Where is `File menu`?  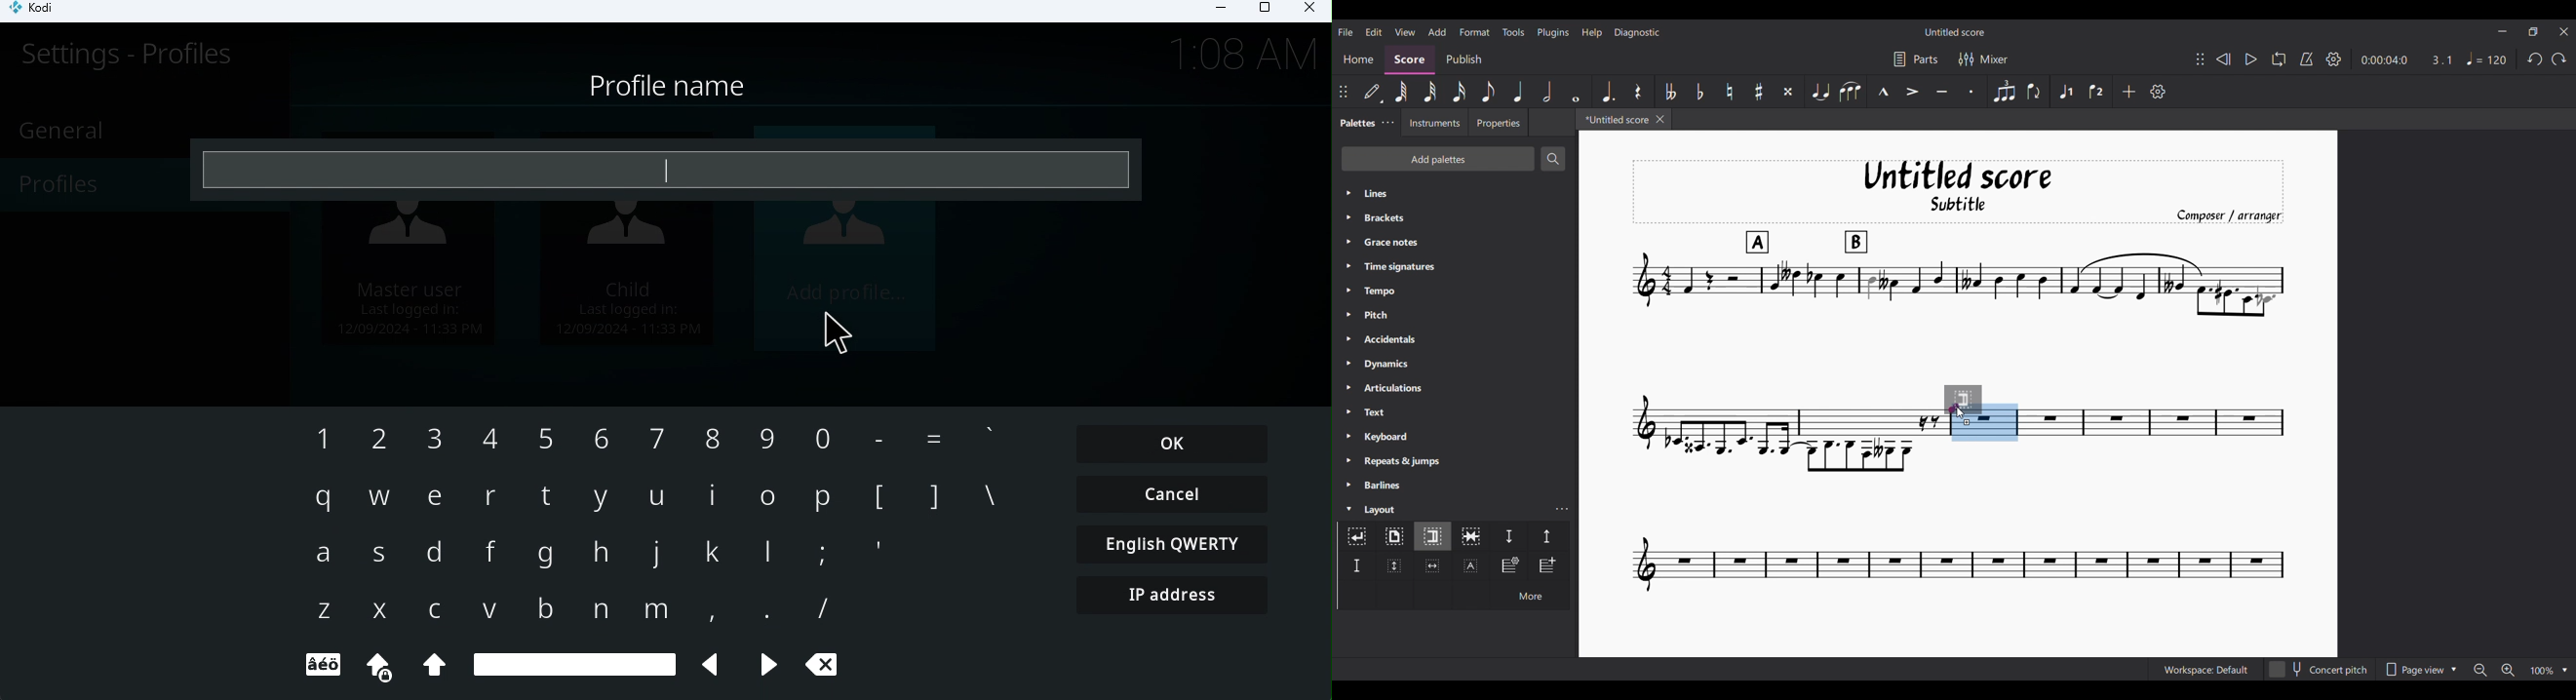
File menu is located at coordinates (1345, 32).